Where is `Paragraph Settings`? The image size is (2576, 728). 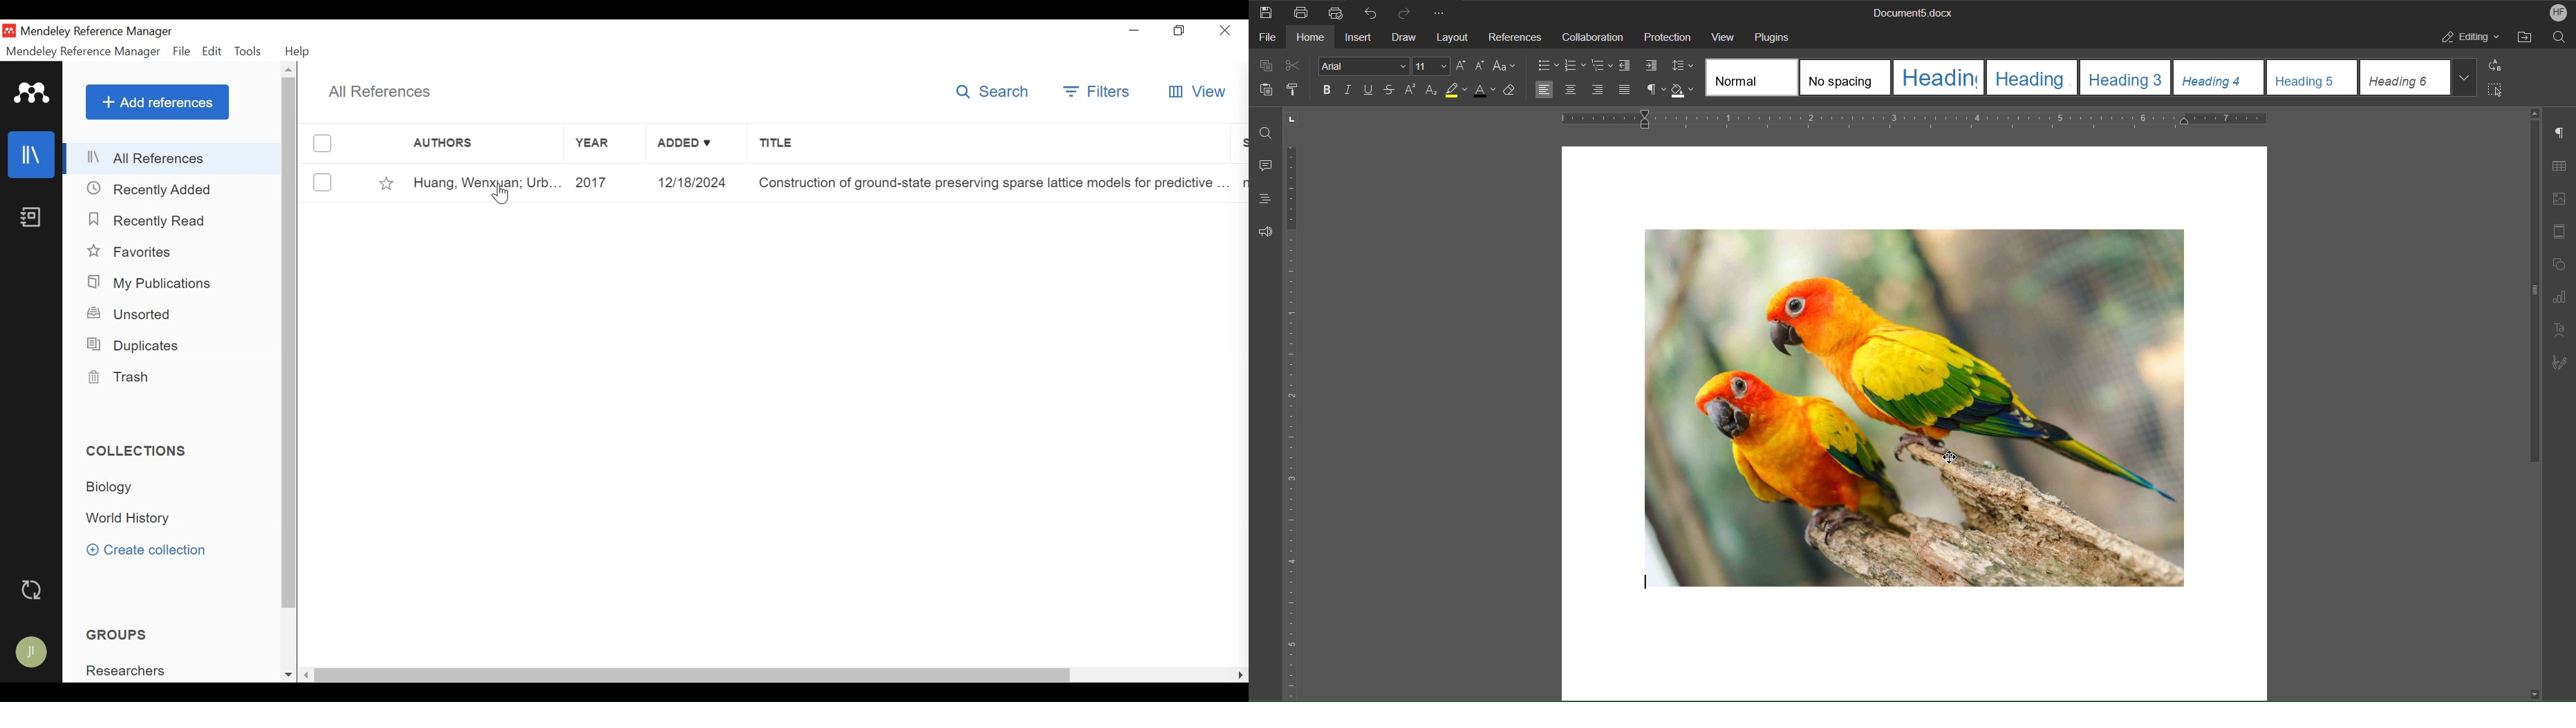
Paragraph Settings is located at coordinates (2561, 133).